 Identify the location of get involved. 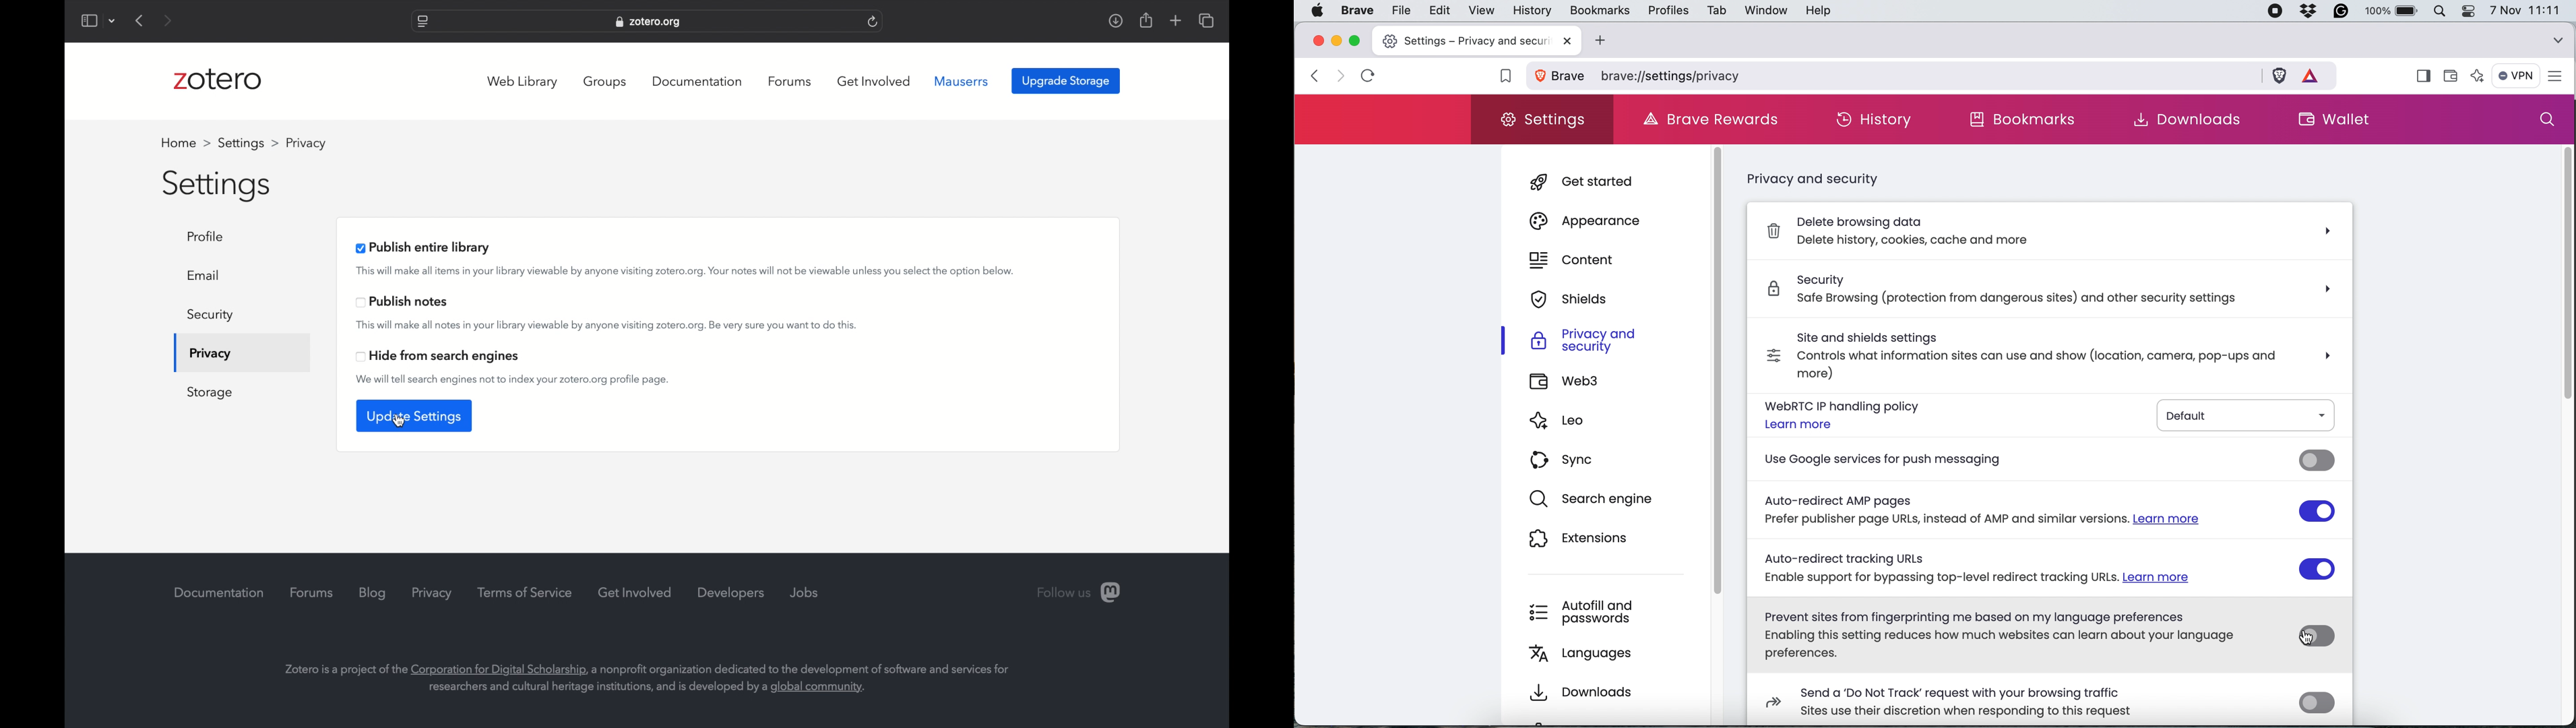
(875, 82).